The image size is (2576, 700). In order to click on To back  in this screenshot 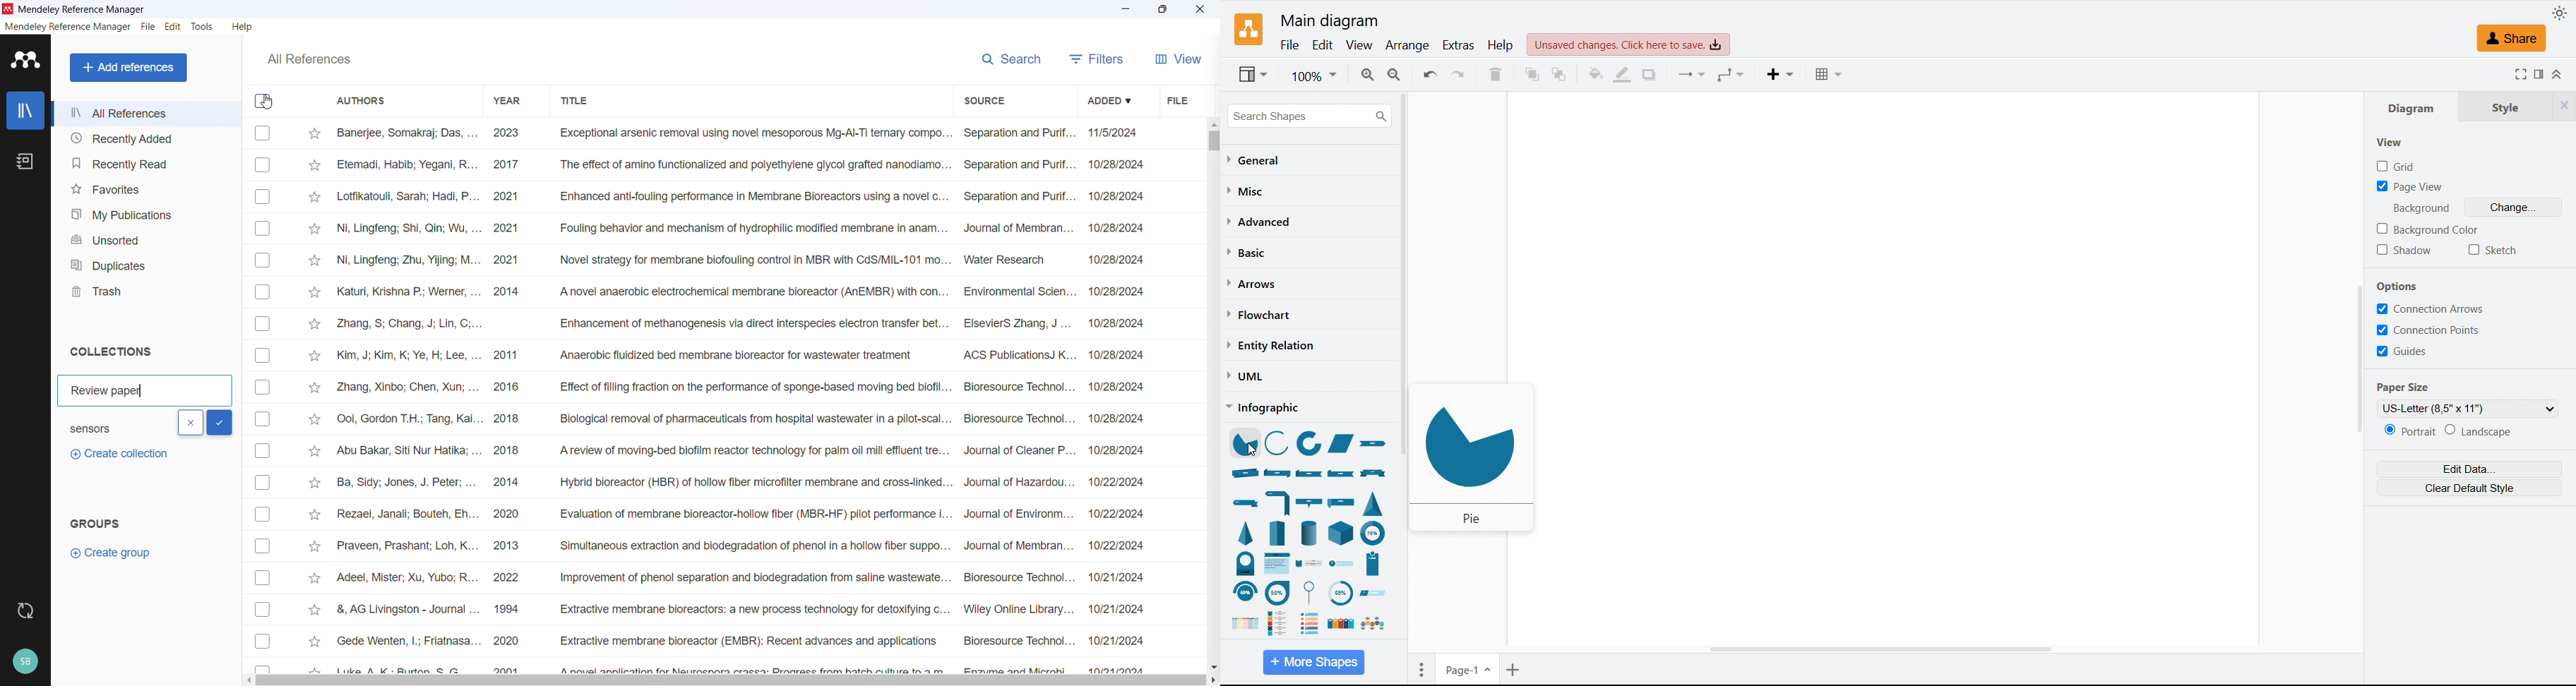, I will do `click(1559, 73)`.